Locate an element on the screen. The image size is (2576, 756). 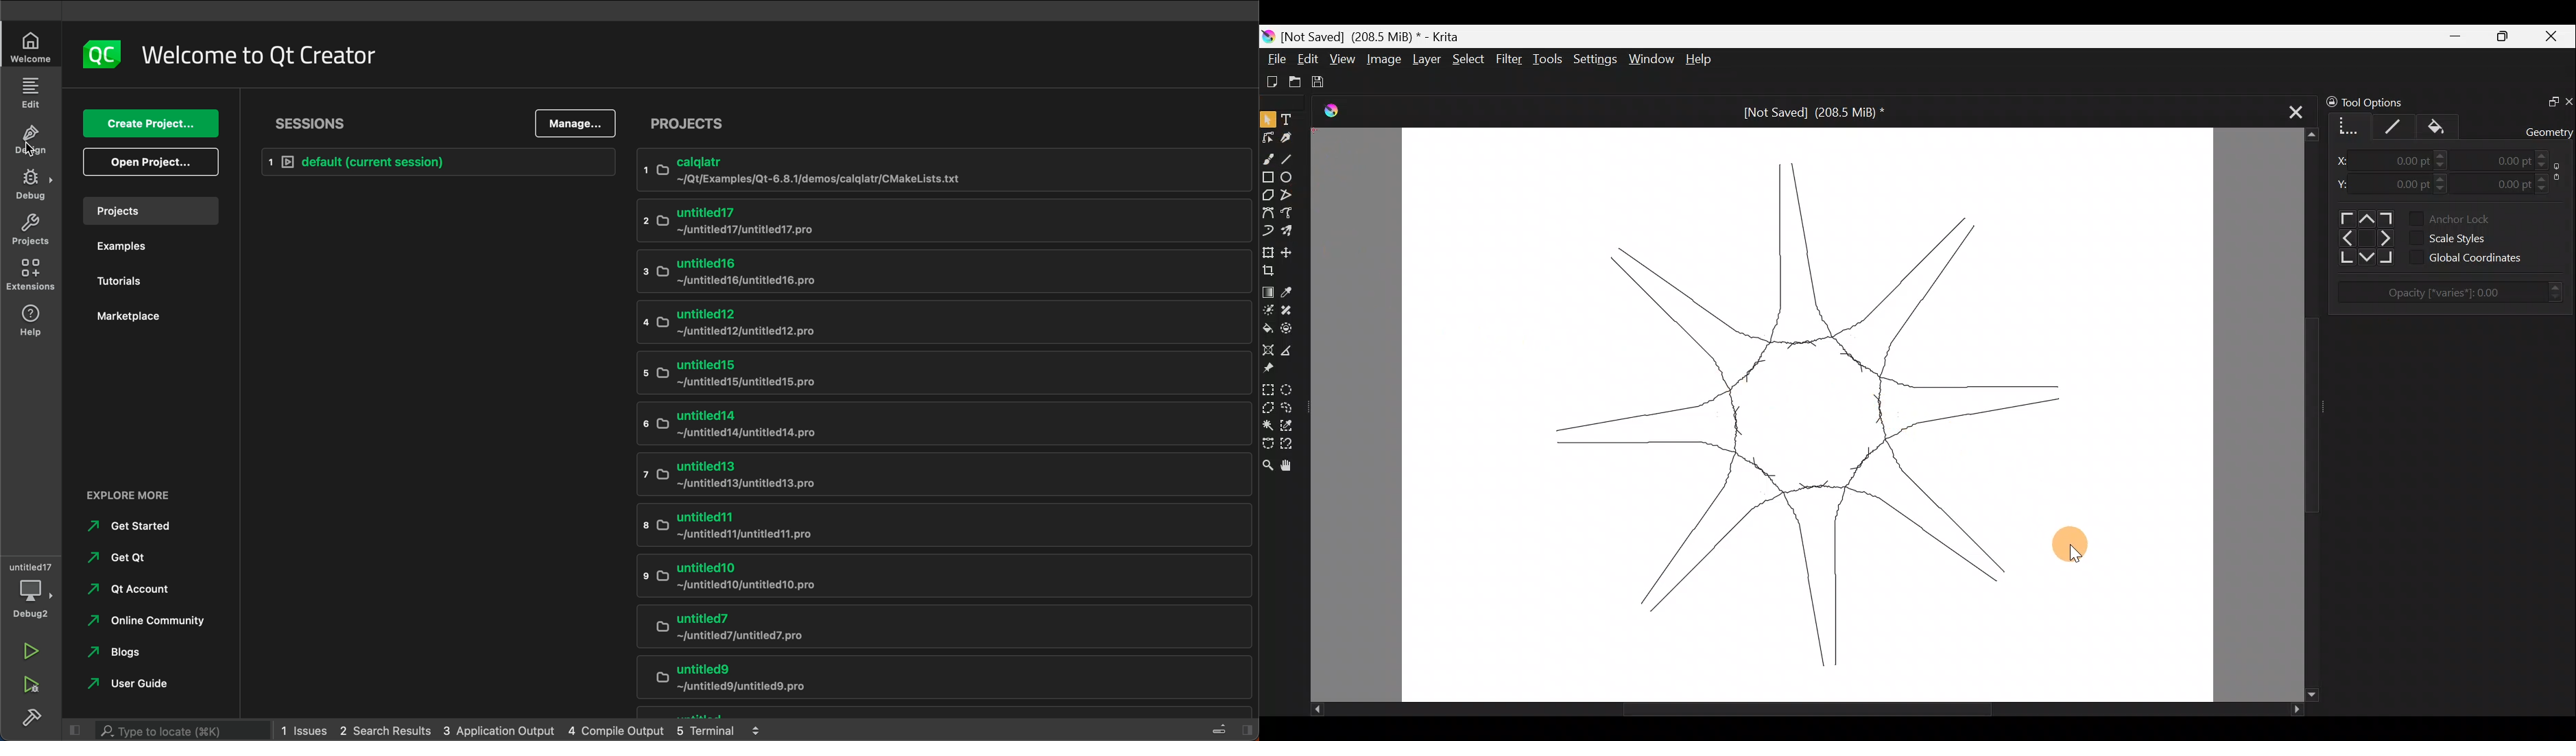
Decrease is located at coordinates (2443, 166).